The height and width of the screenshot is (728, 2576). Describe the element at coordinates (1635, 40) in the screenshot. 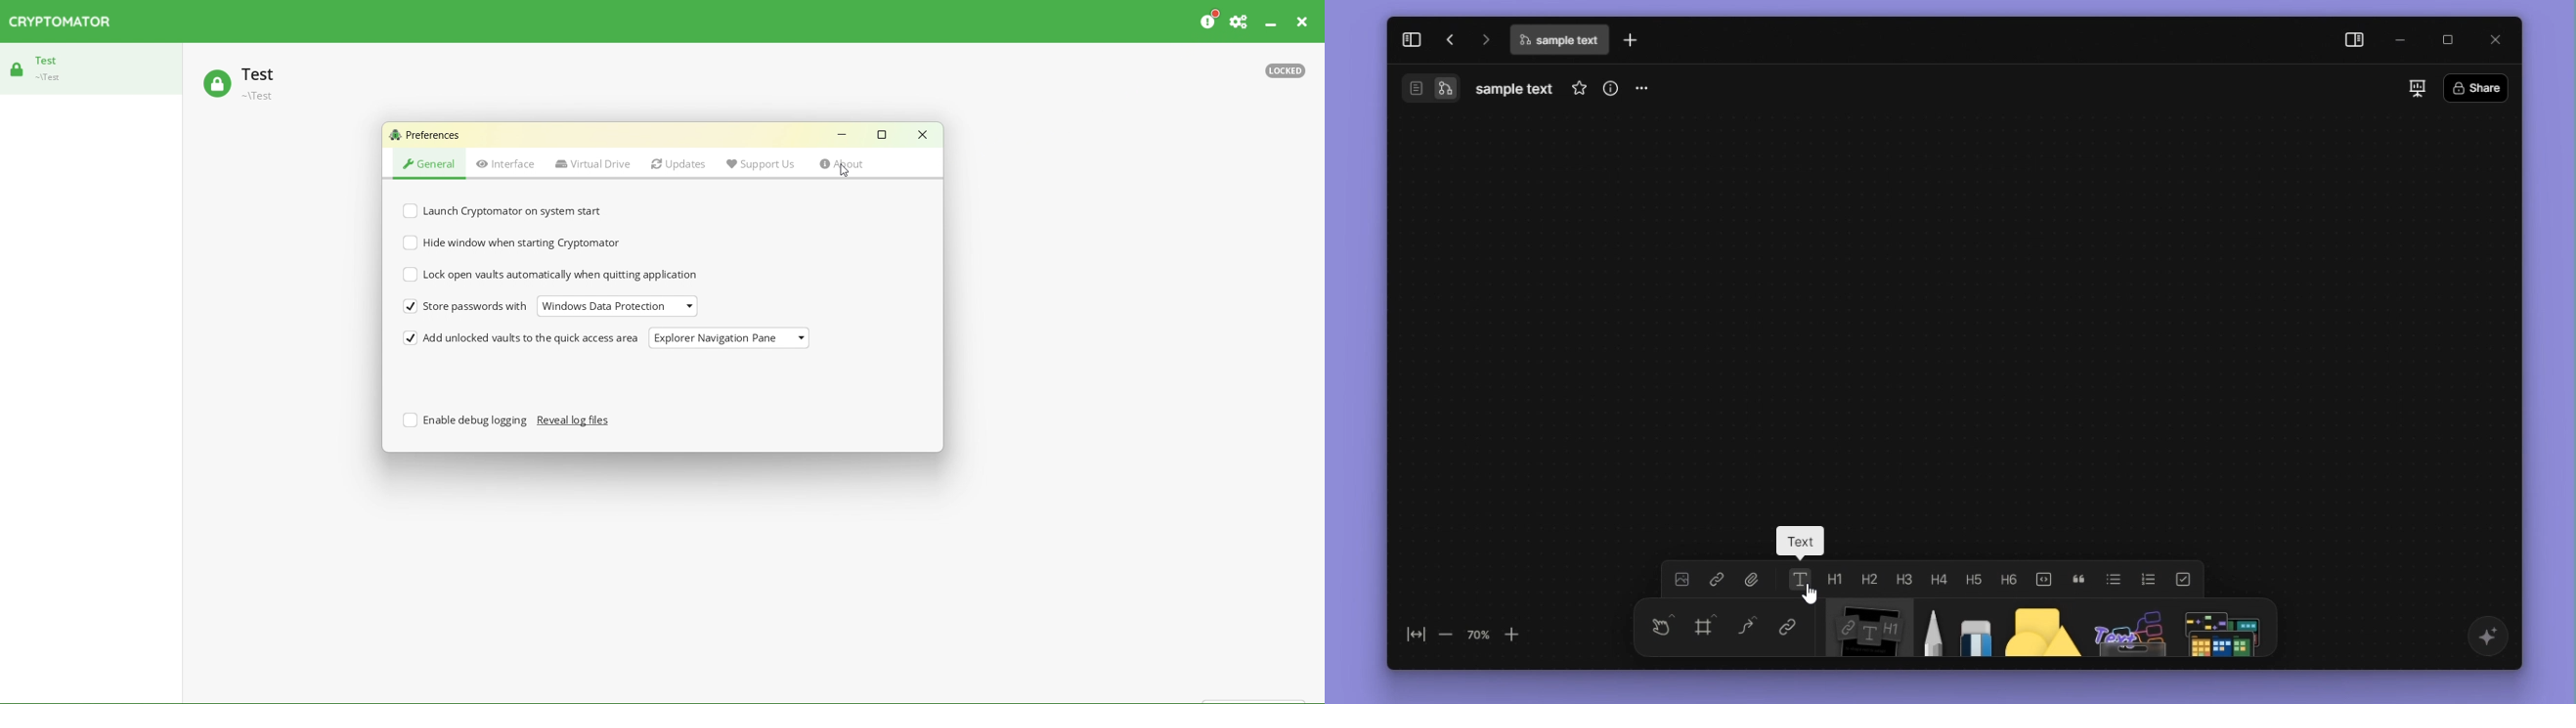

I see `new tab` at that location.